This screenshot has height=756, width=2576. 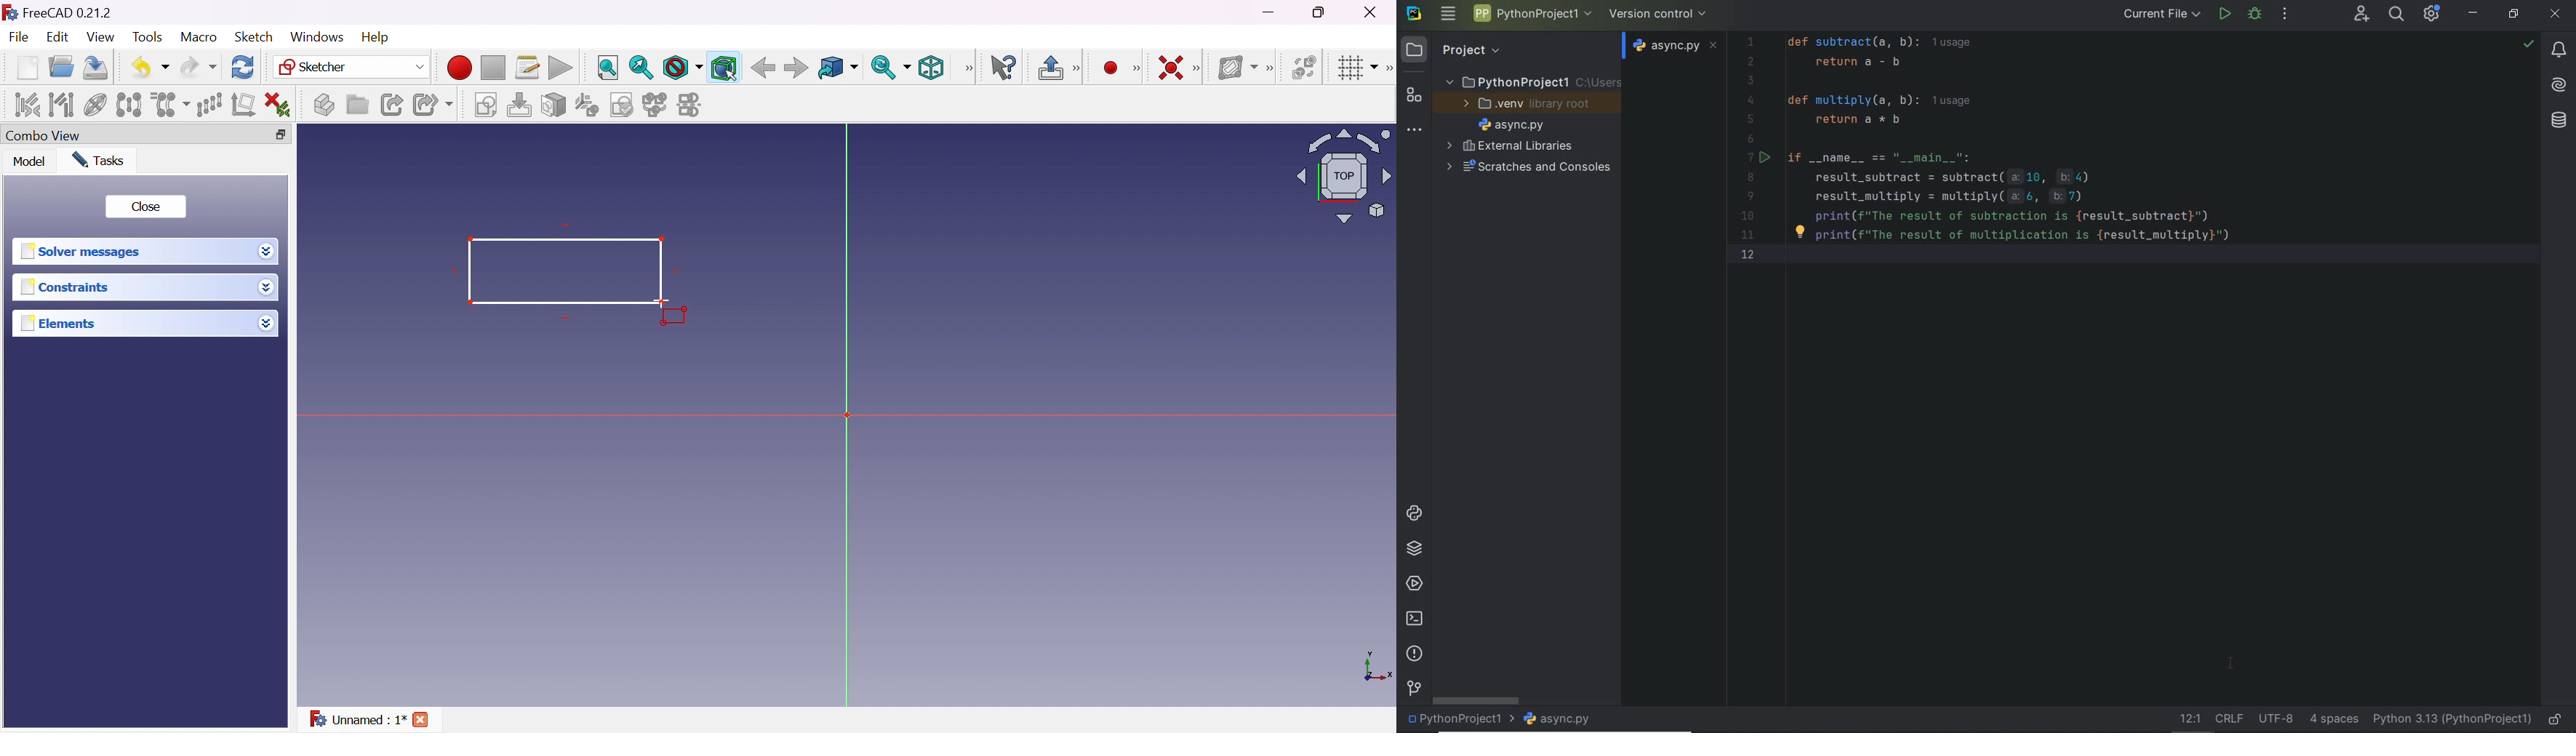 What do you see at coordinates (493, 67) in the screenshot?
I see `Stop macro recording...` at bounding box center [493, 67].